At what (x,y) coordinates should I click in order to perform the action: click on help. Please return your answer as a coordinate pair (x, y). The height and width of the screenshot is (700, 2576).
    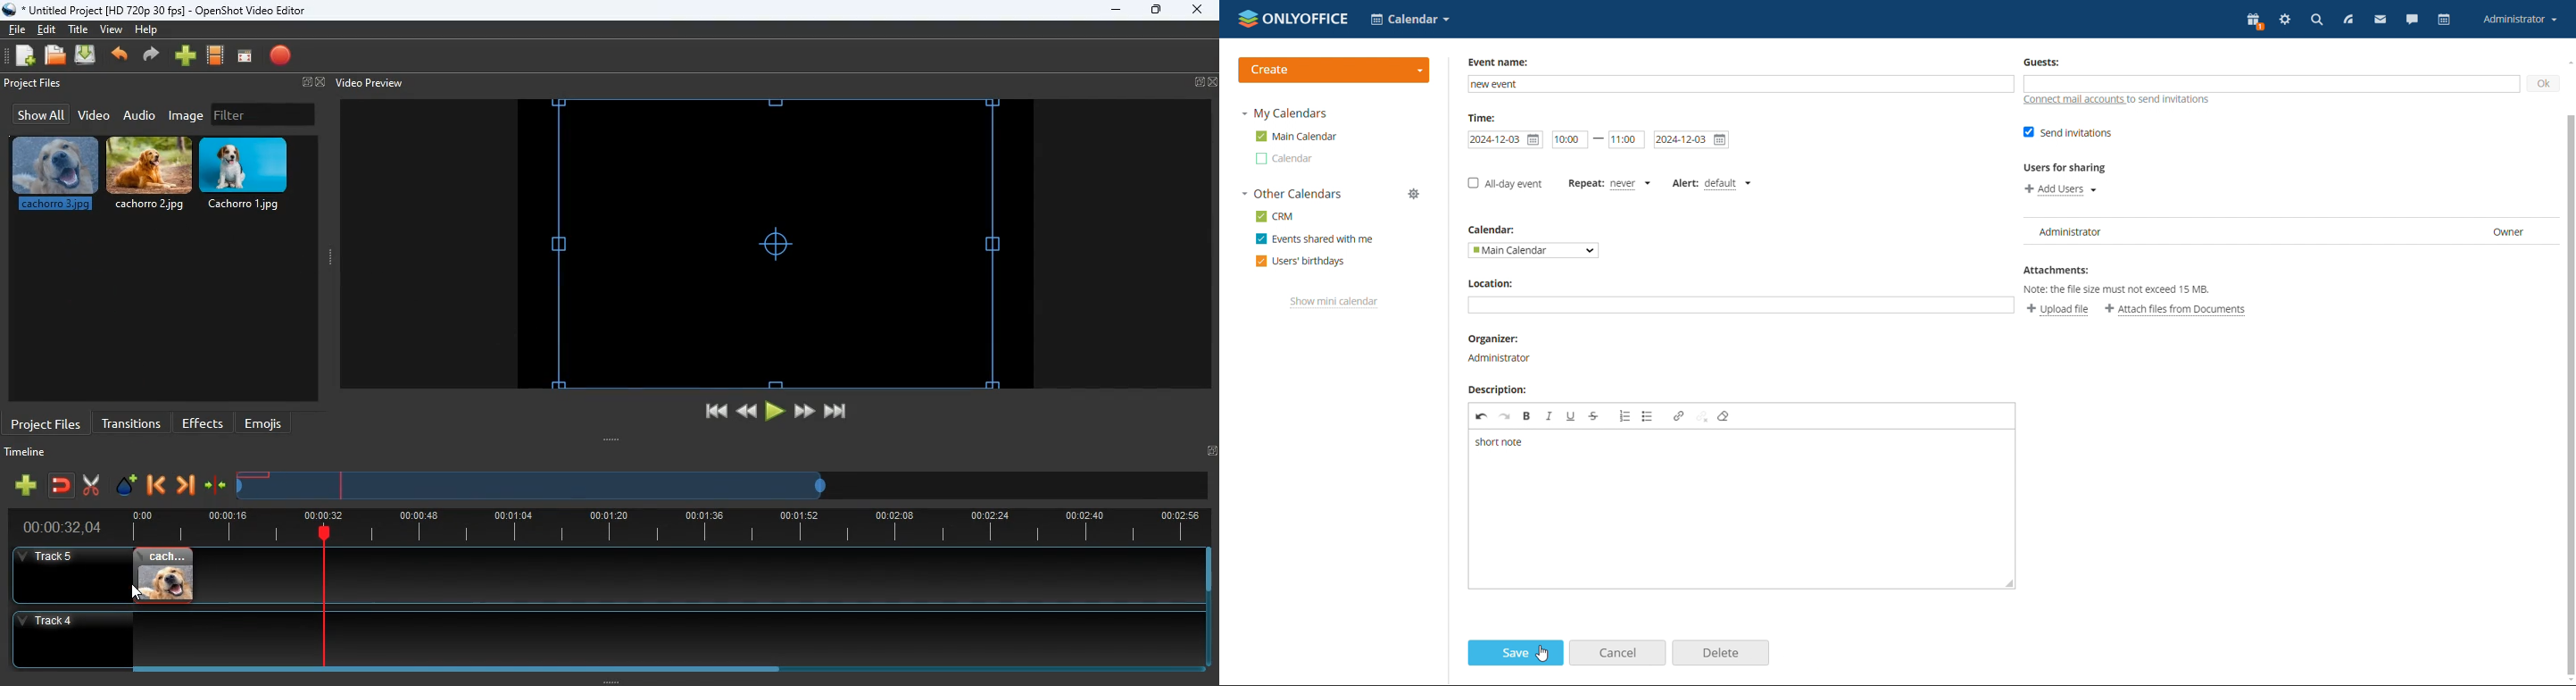
    Looking at the image, I should click on (145, 32).